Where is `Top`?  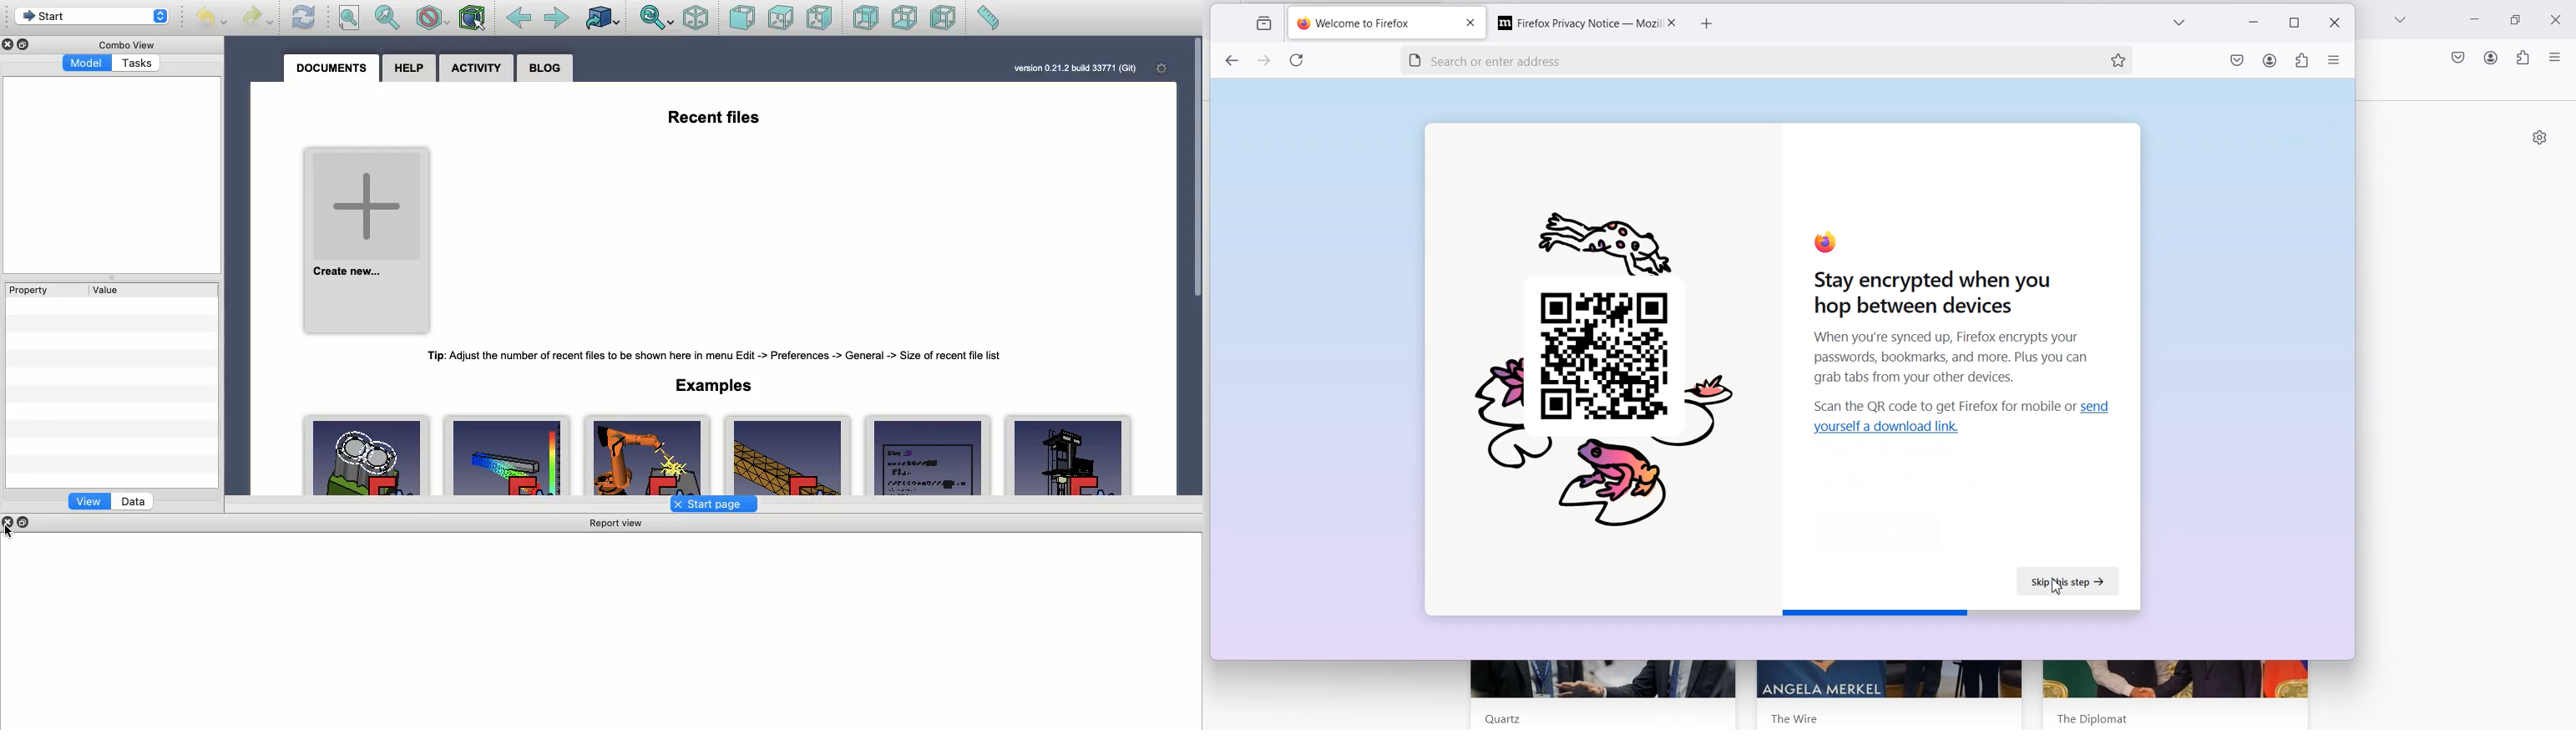
Top is located at coordinates (782, 19).